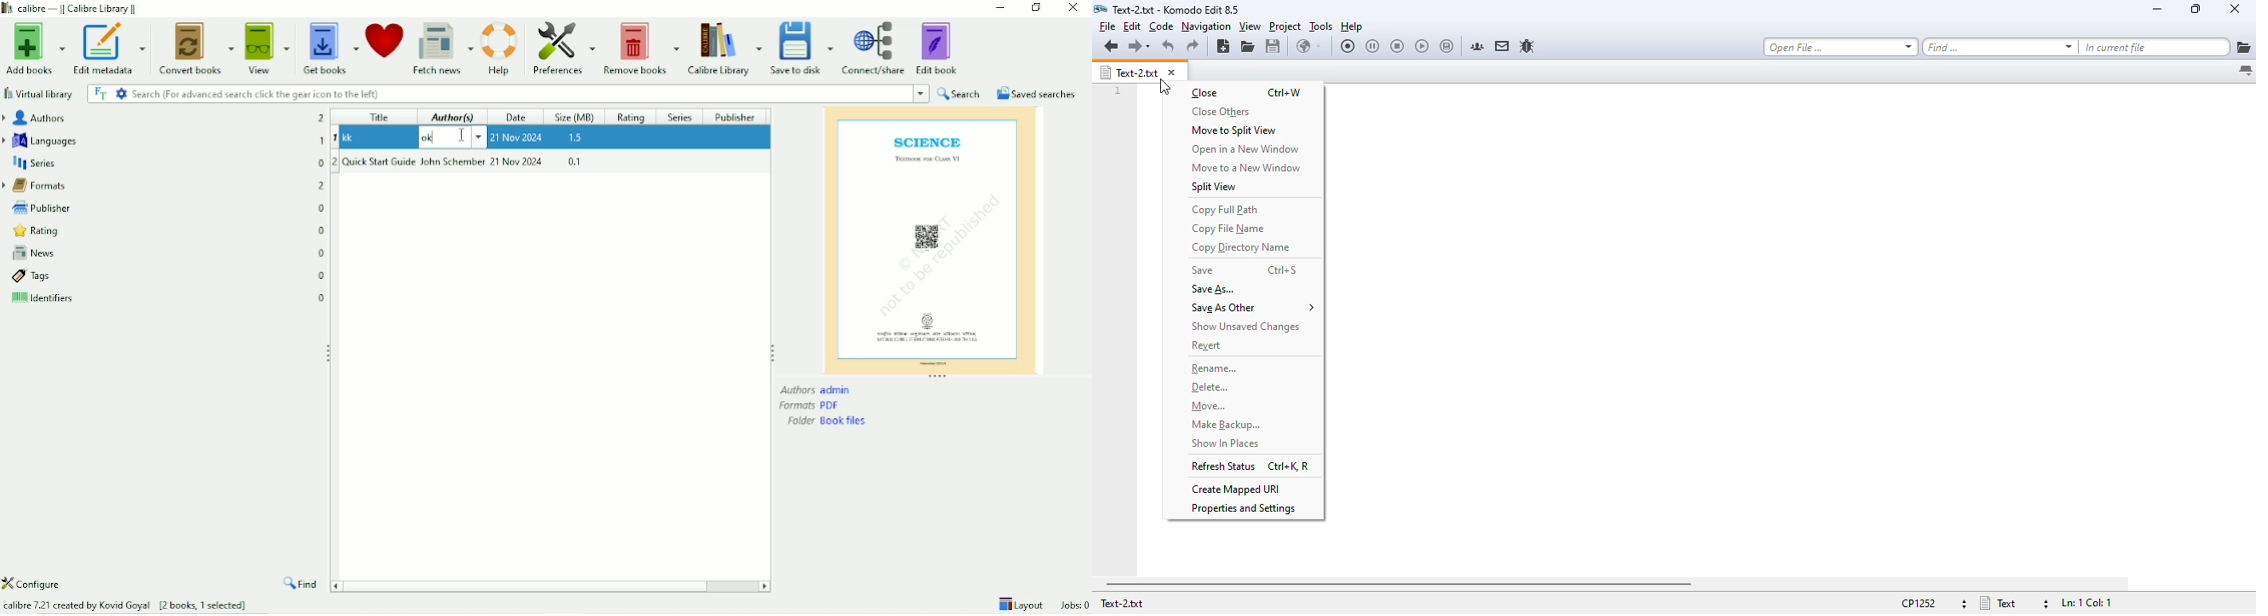  I want to click on Convert books, so click(196, 48).